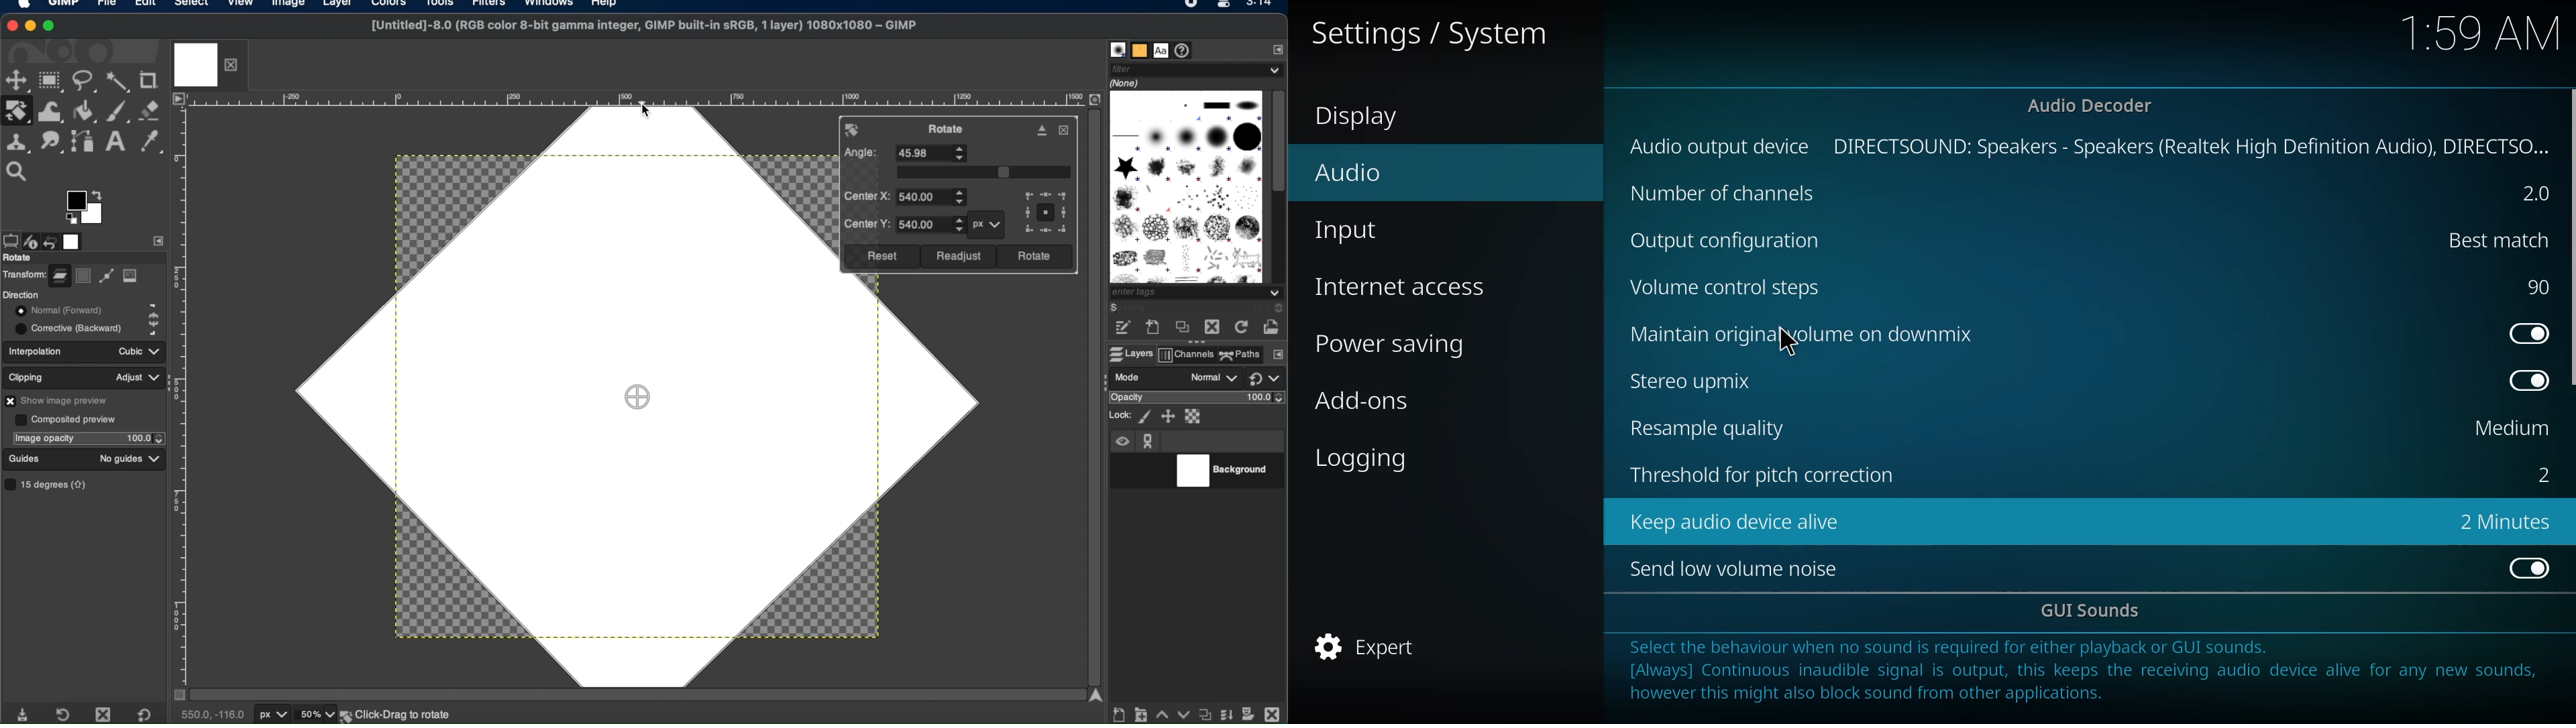  I want to click on stereo upmix, so click(1699, 380).